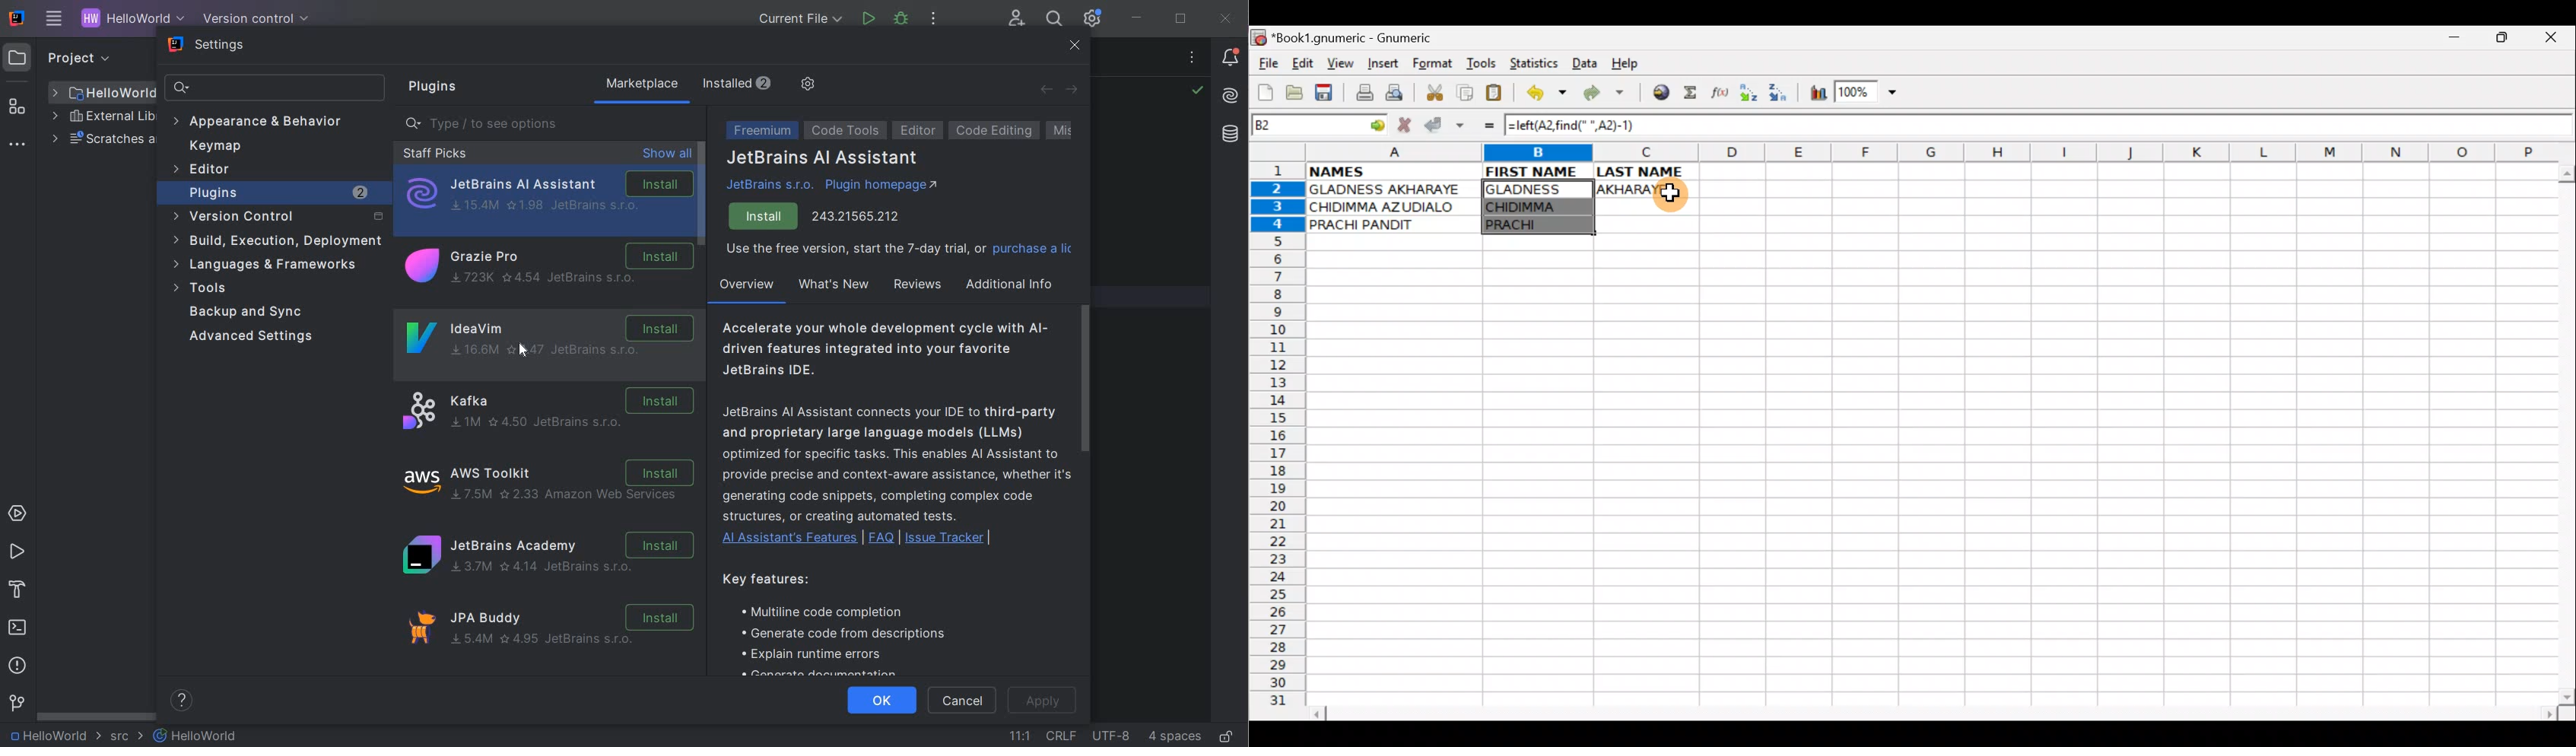 This screenshot has height=756, width=2576. I want to click on JPA BUDDY Installation, so click(552, 633).